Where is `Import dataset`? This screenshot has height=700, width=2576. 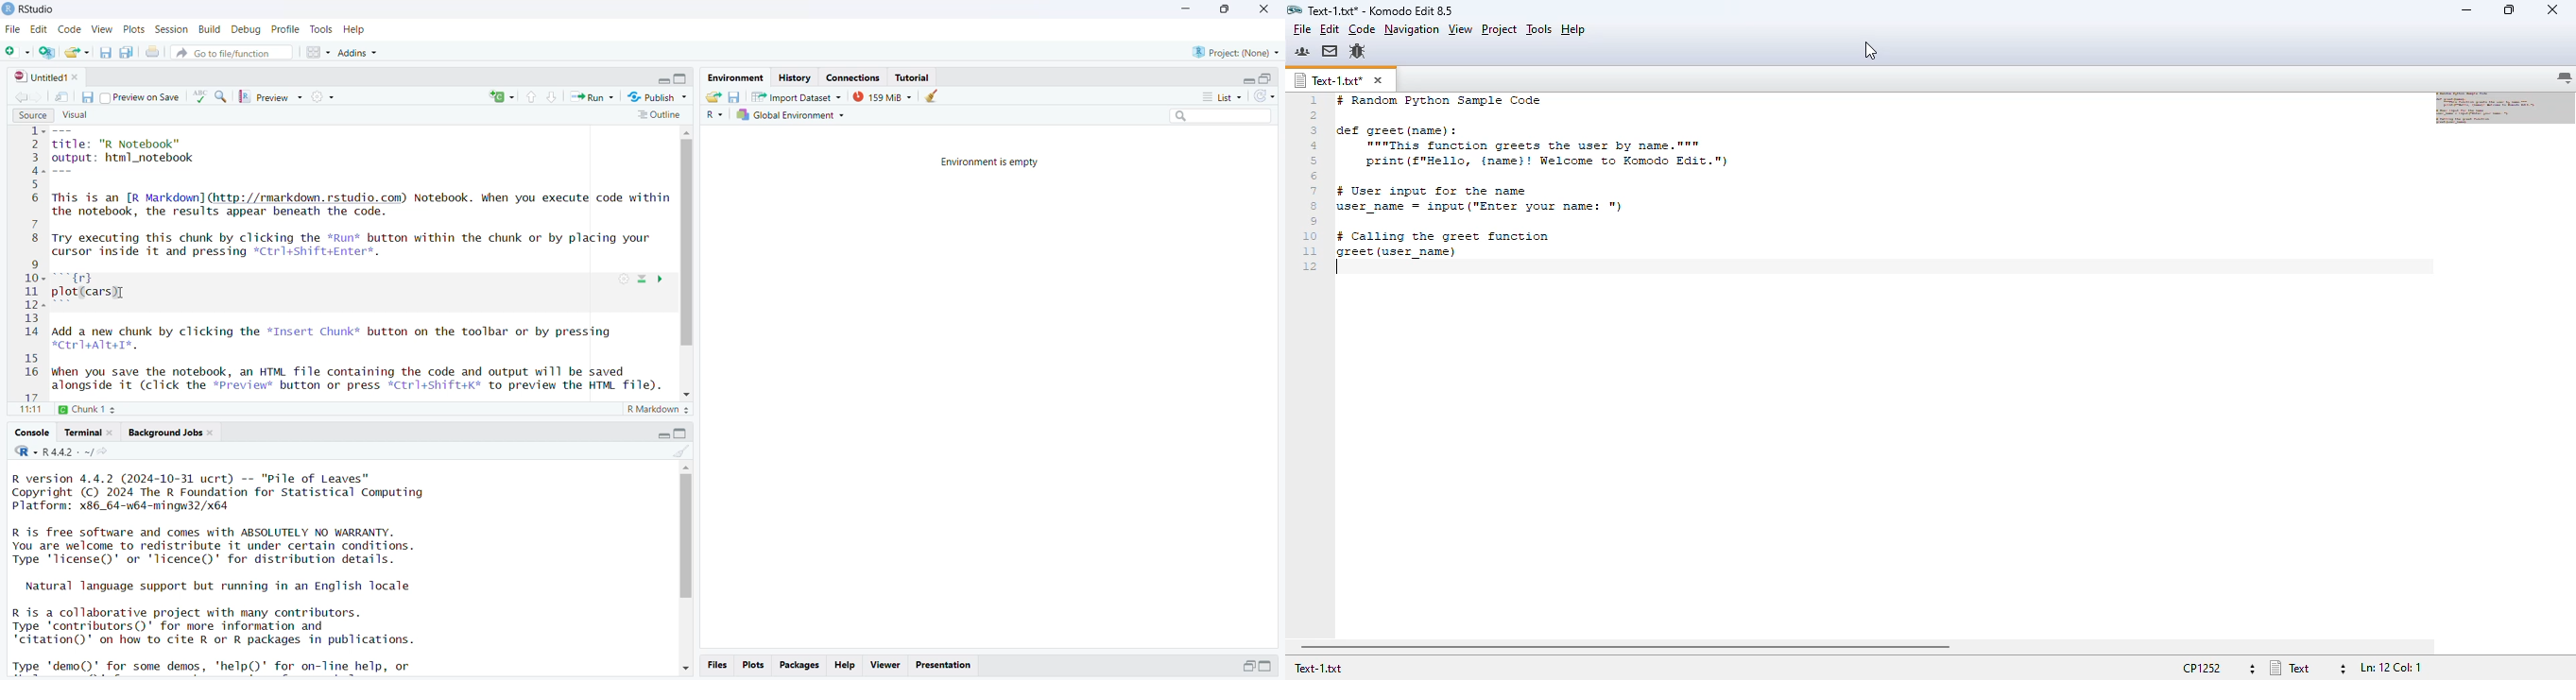 Import dataset is located at coordinates (796, 96).